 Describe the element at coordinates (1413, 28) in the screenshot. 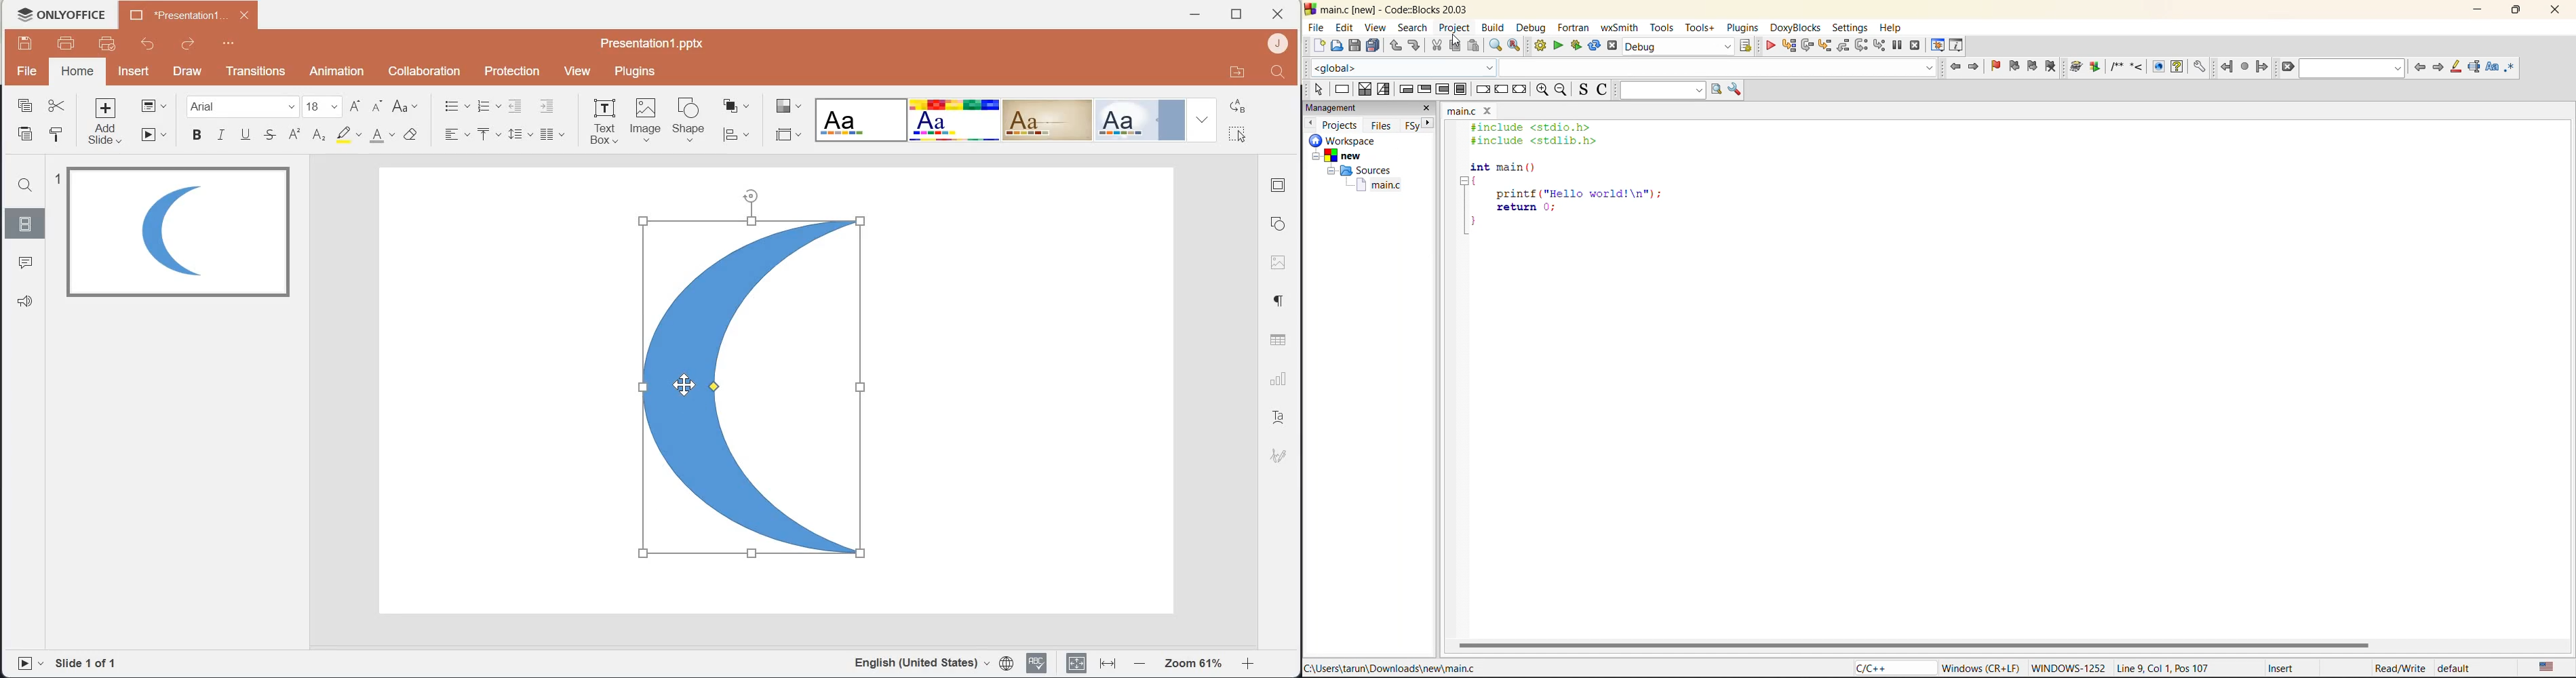

I see `search` at that location.